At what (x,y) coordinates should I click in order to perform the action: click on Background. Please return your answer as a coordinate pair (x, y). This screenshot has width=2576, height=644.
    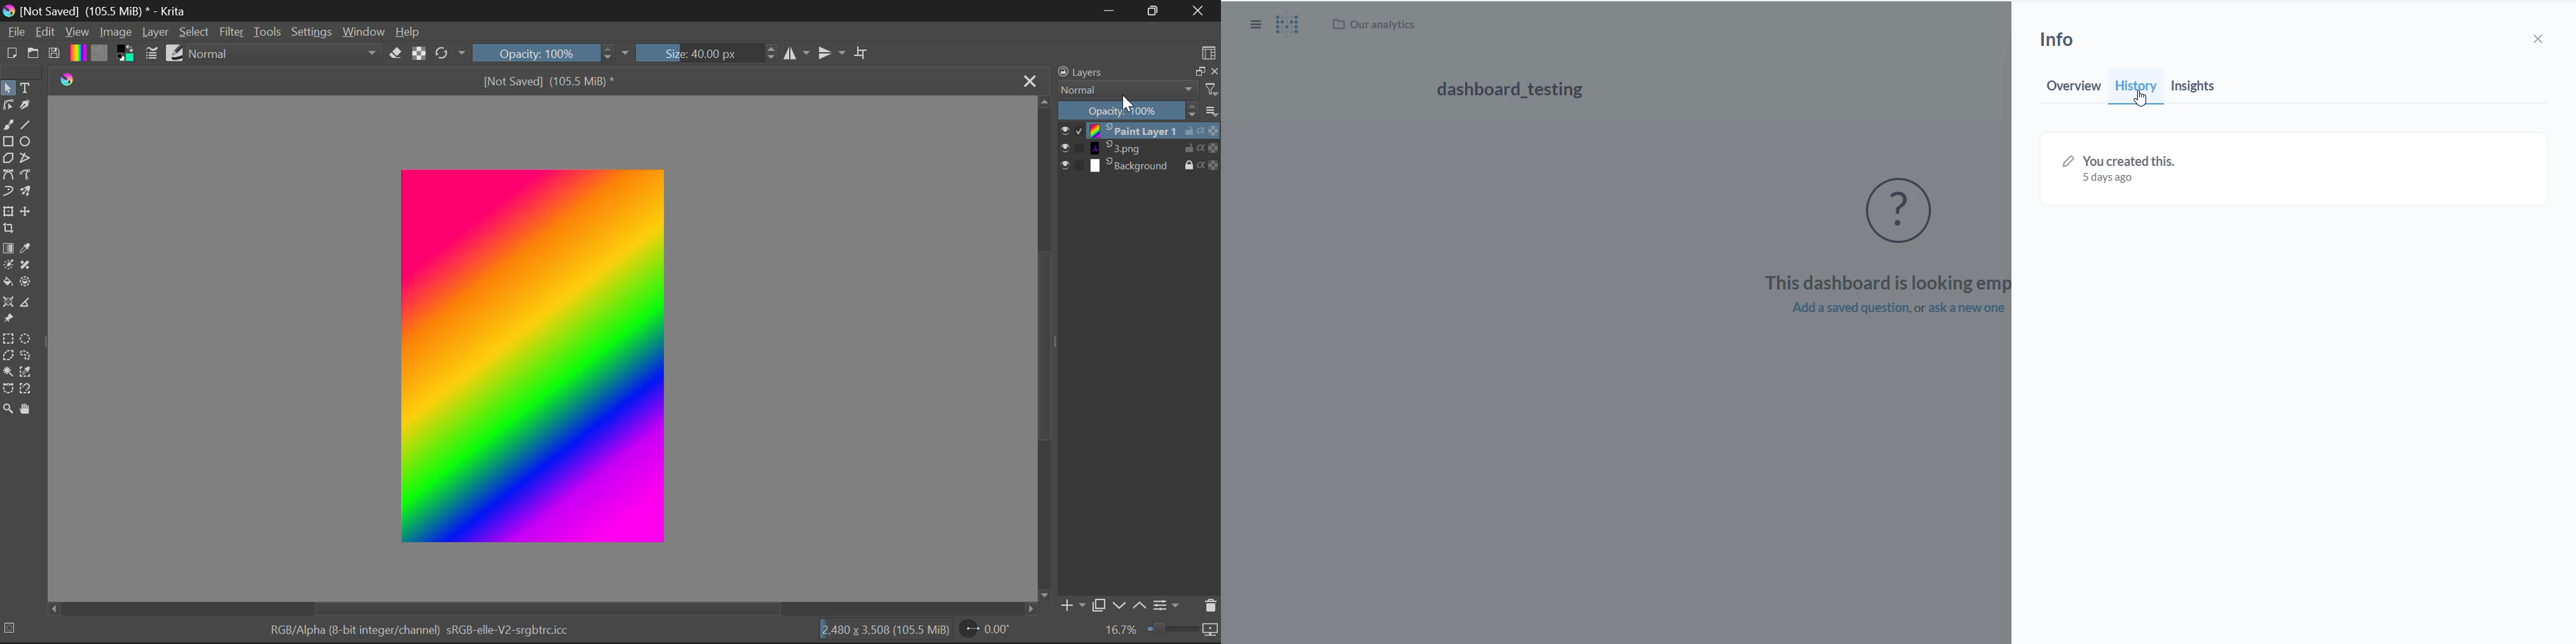
    Looking at the image, I should click on (1136, 167).